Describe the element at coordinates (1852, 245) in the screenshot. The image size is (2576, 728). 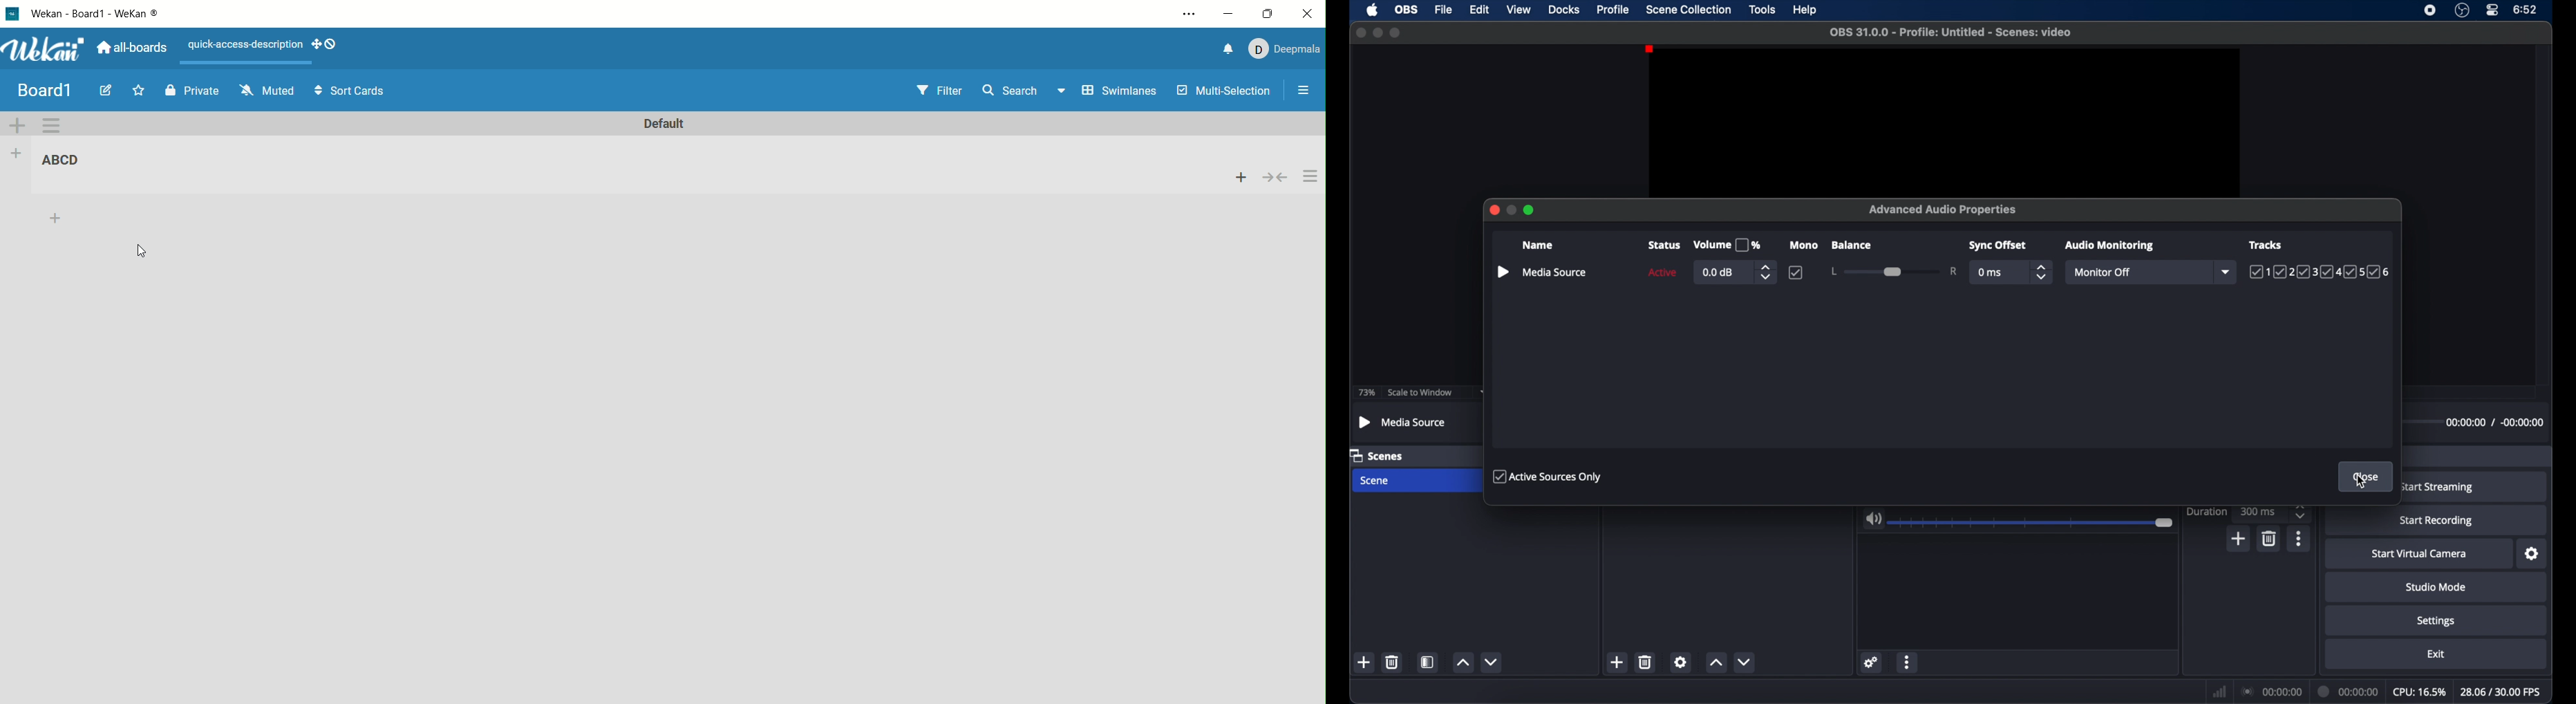
I see `balance` at that location.